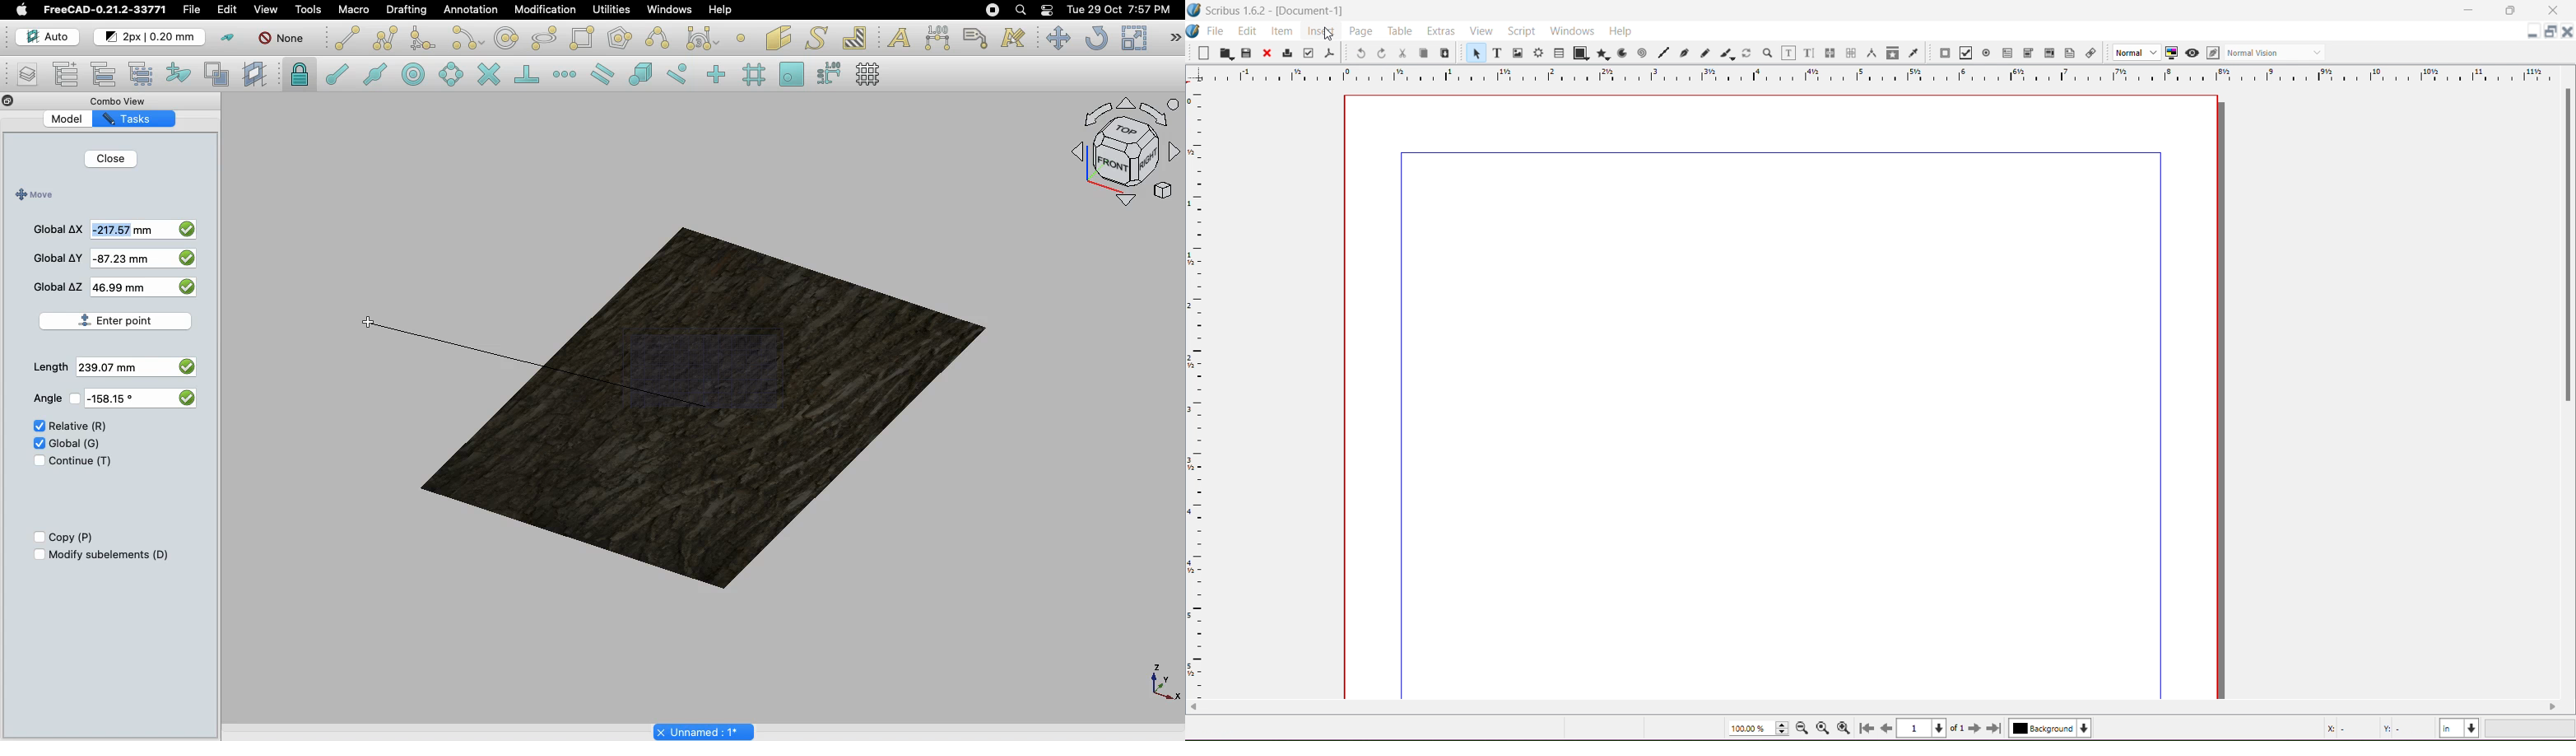  I want to click on Preview Mode, so click(2192, 54).